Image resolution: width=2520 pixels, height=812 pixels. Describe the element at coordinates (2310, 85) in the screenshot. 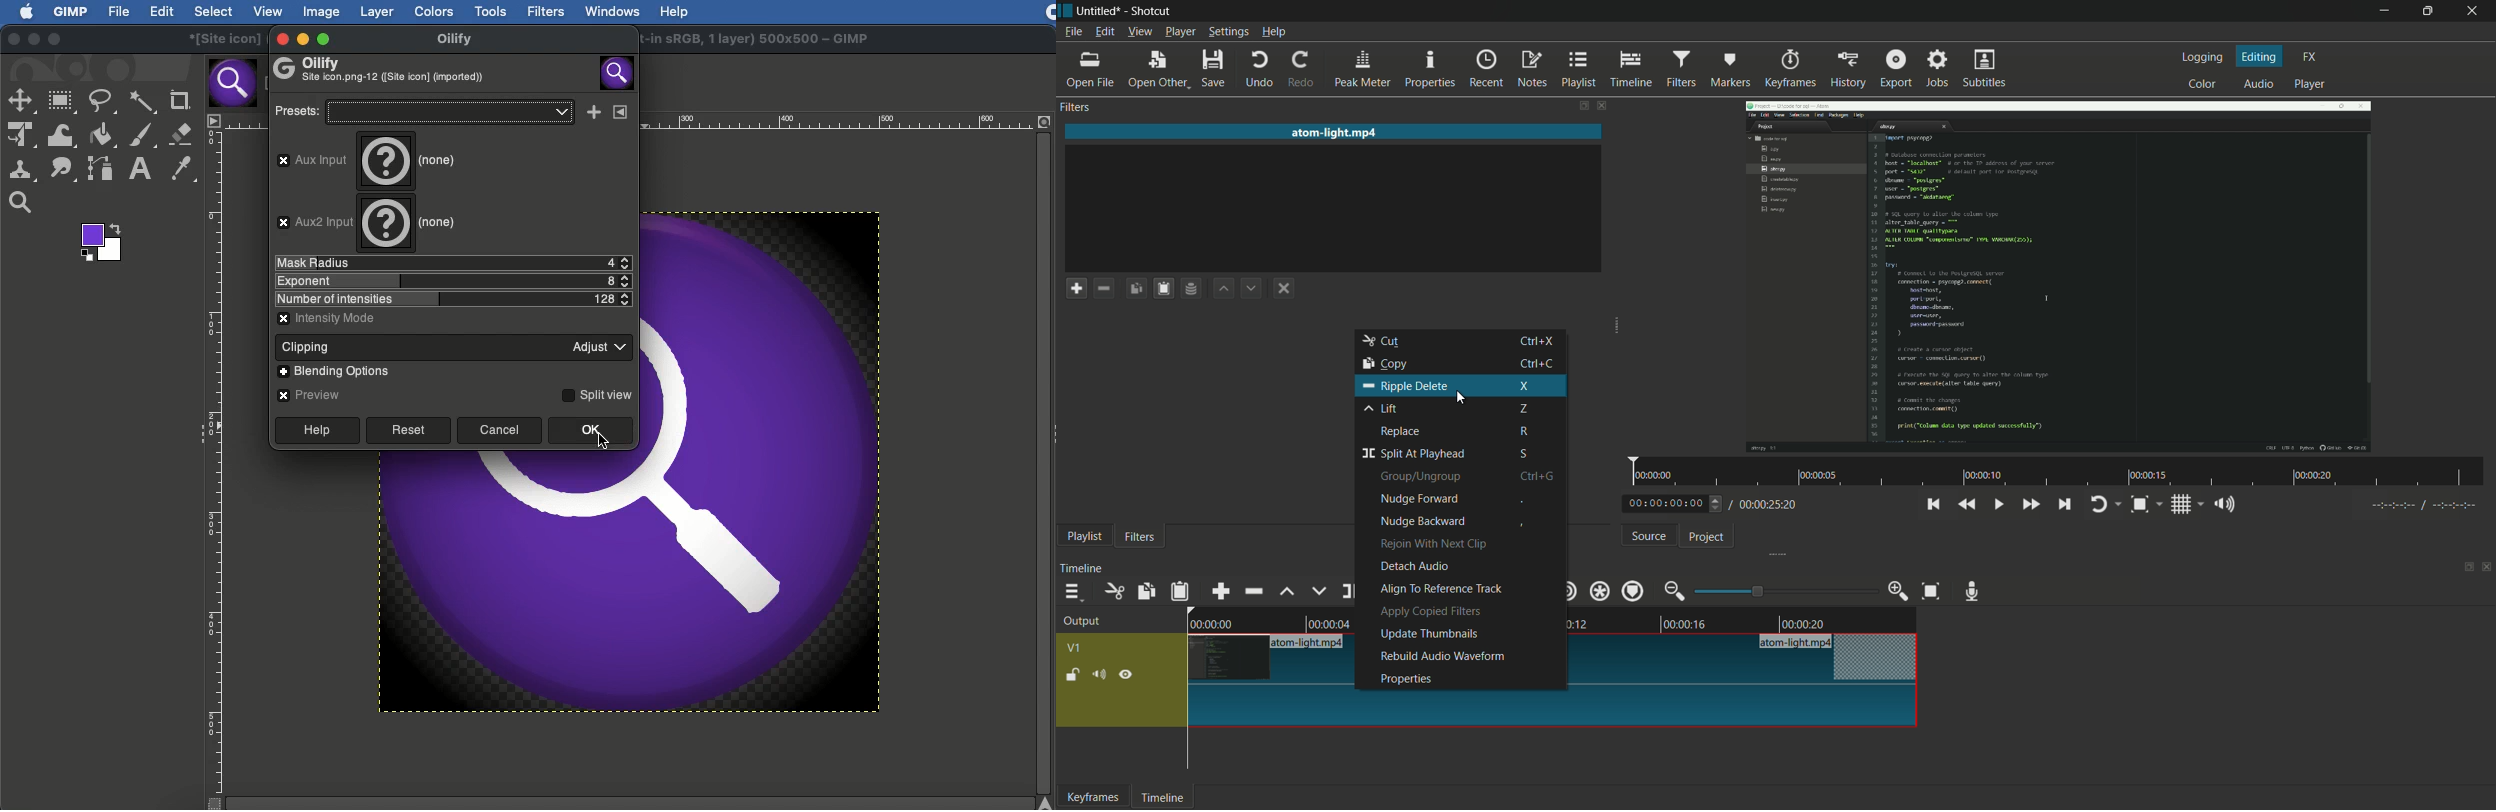

I see `player` at that location.